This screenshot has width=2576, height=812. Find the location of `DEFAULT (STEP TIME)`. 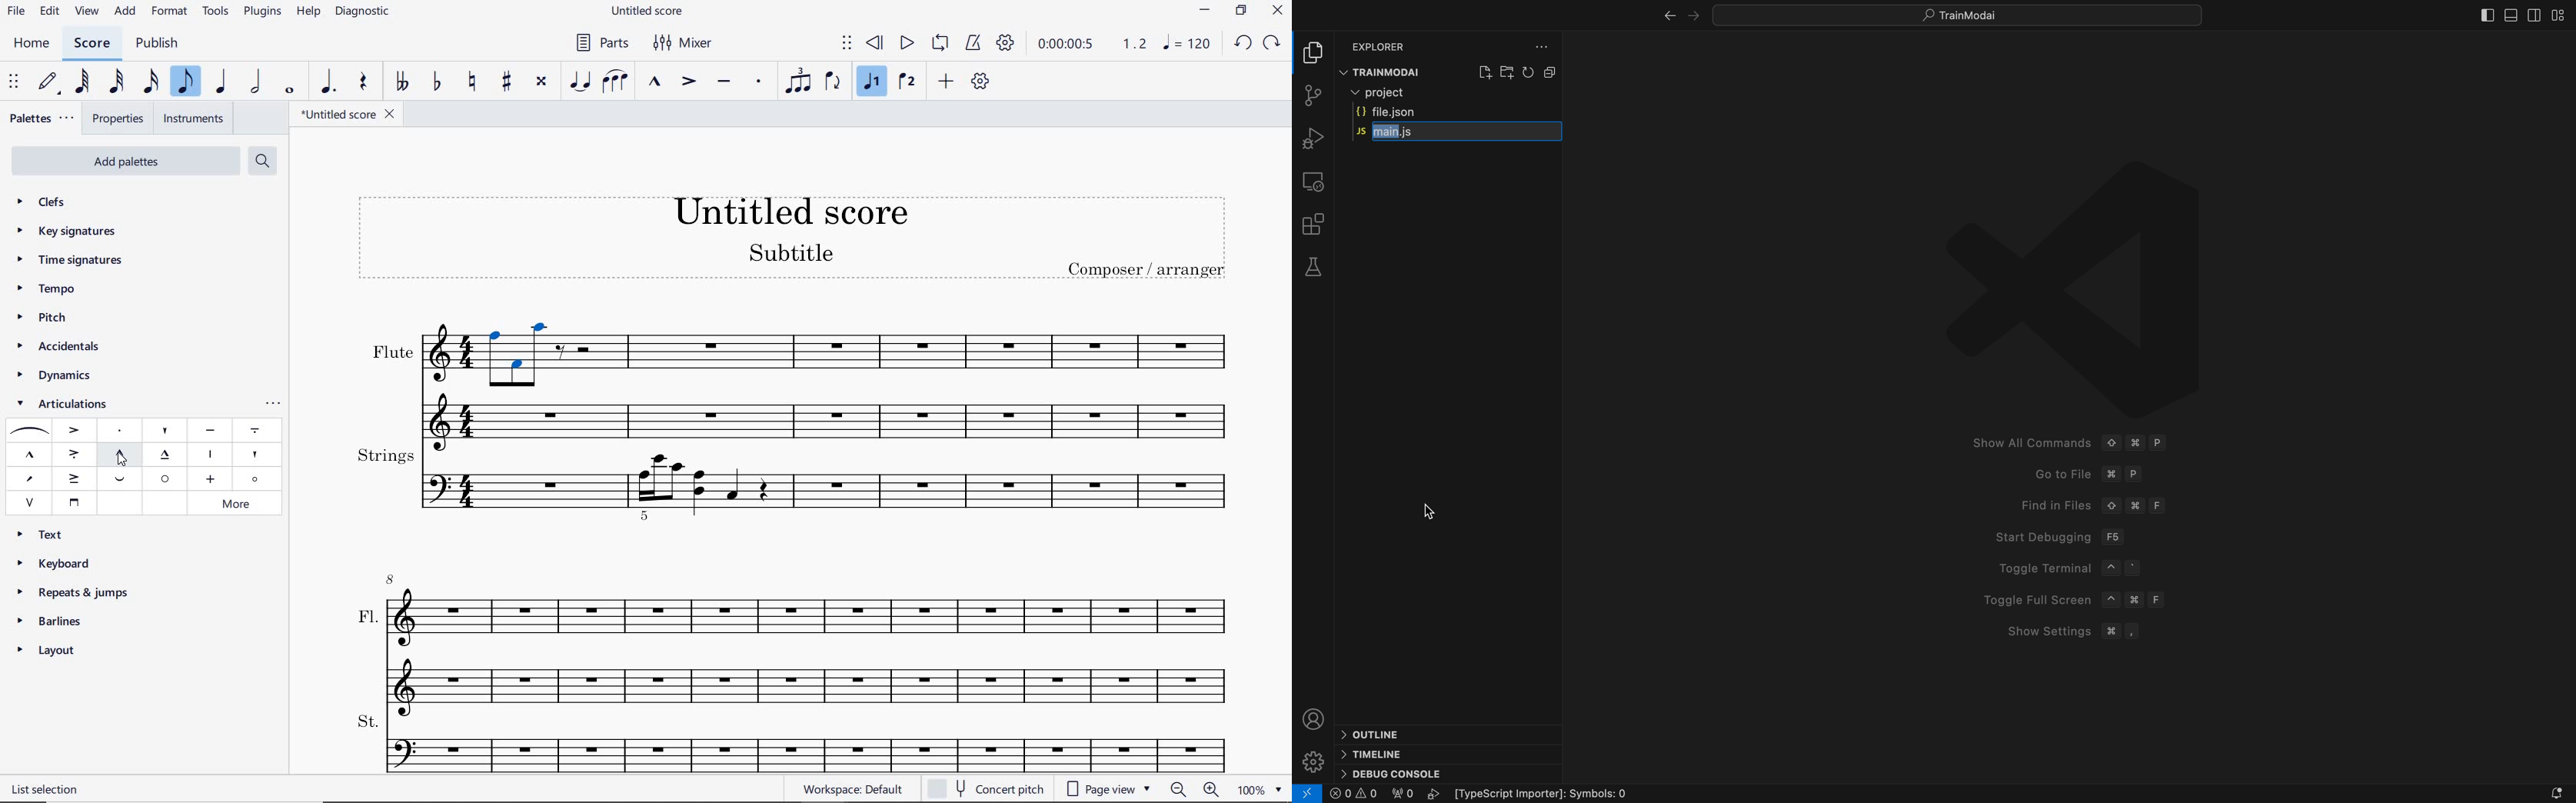

DEFAULT (STEP TIME) is located at coordinates (46, 82).